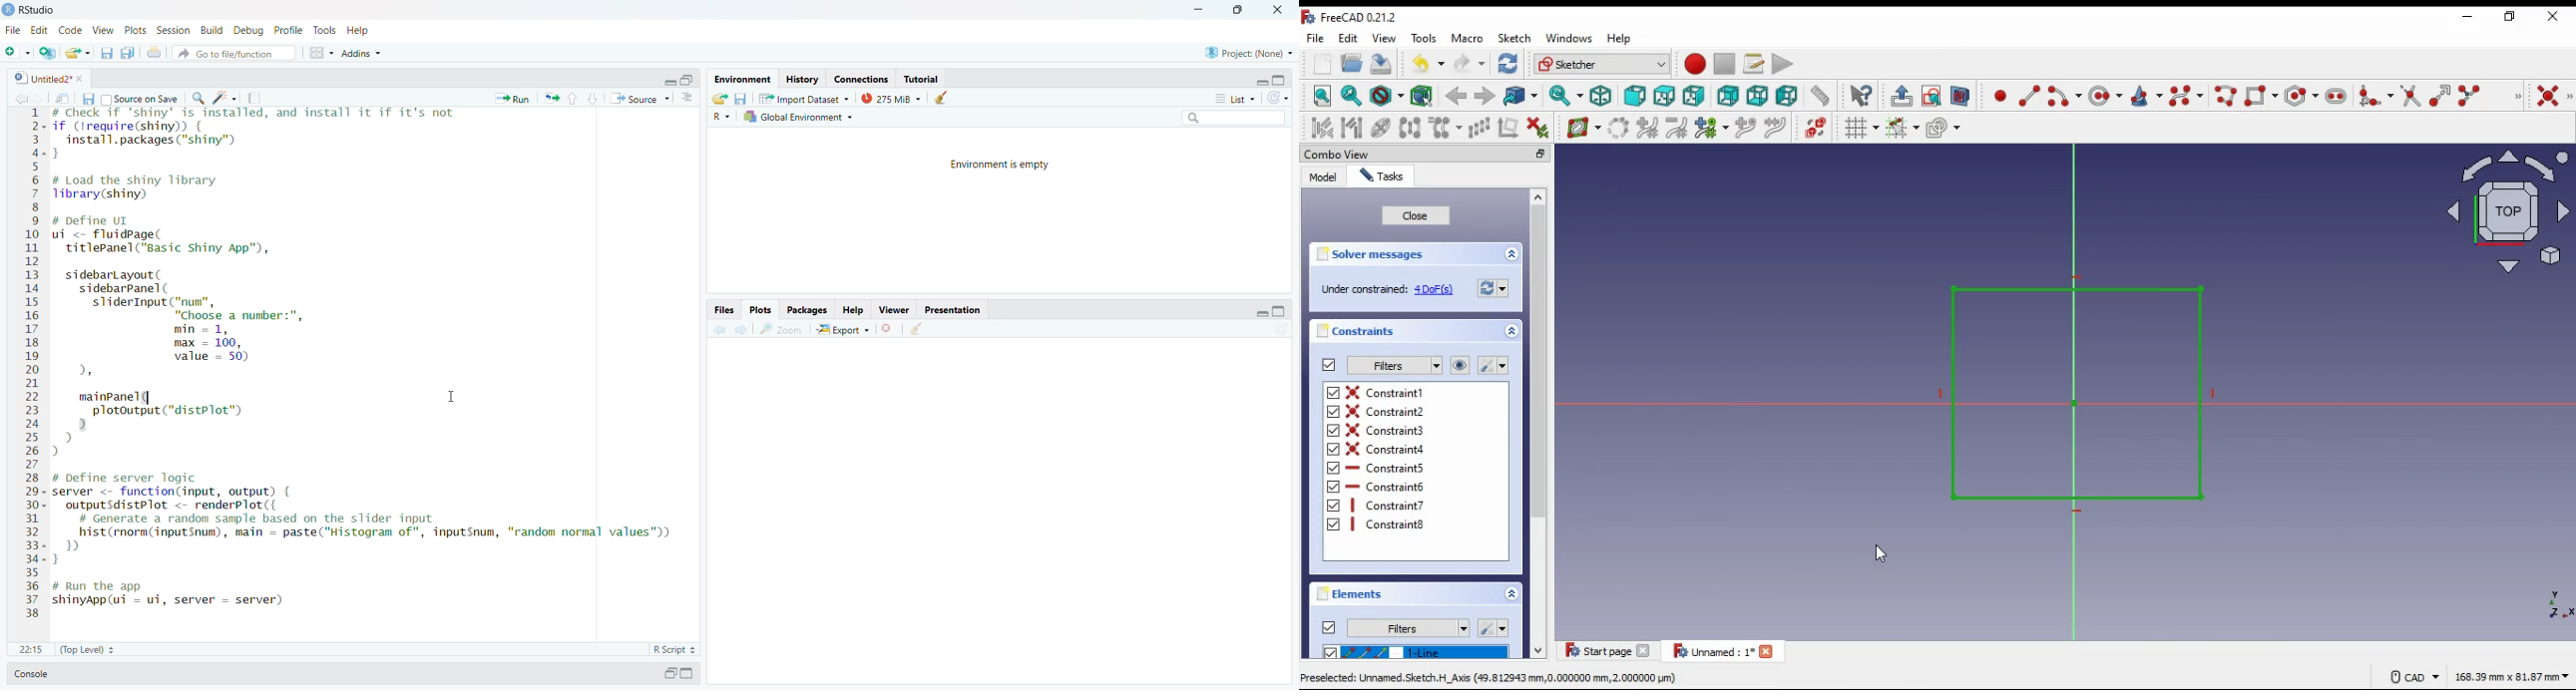 This screenshot has width=2576, height=700. Describe the element at coordinates (1931, 96) in the screenshot. I see `view sketch` at that location.